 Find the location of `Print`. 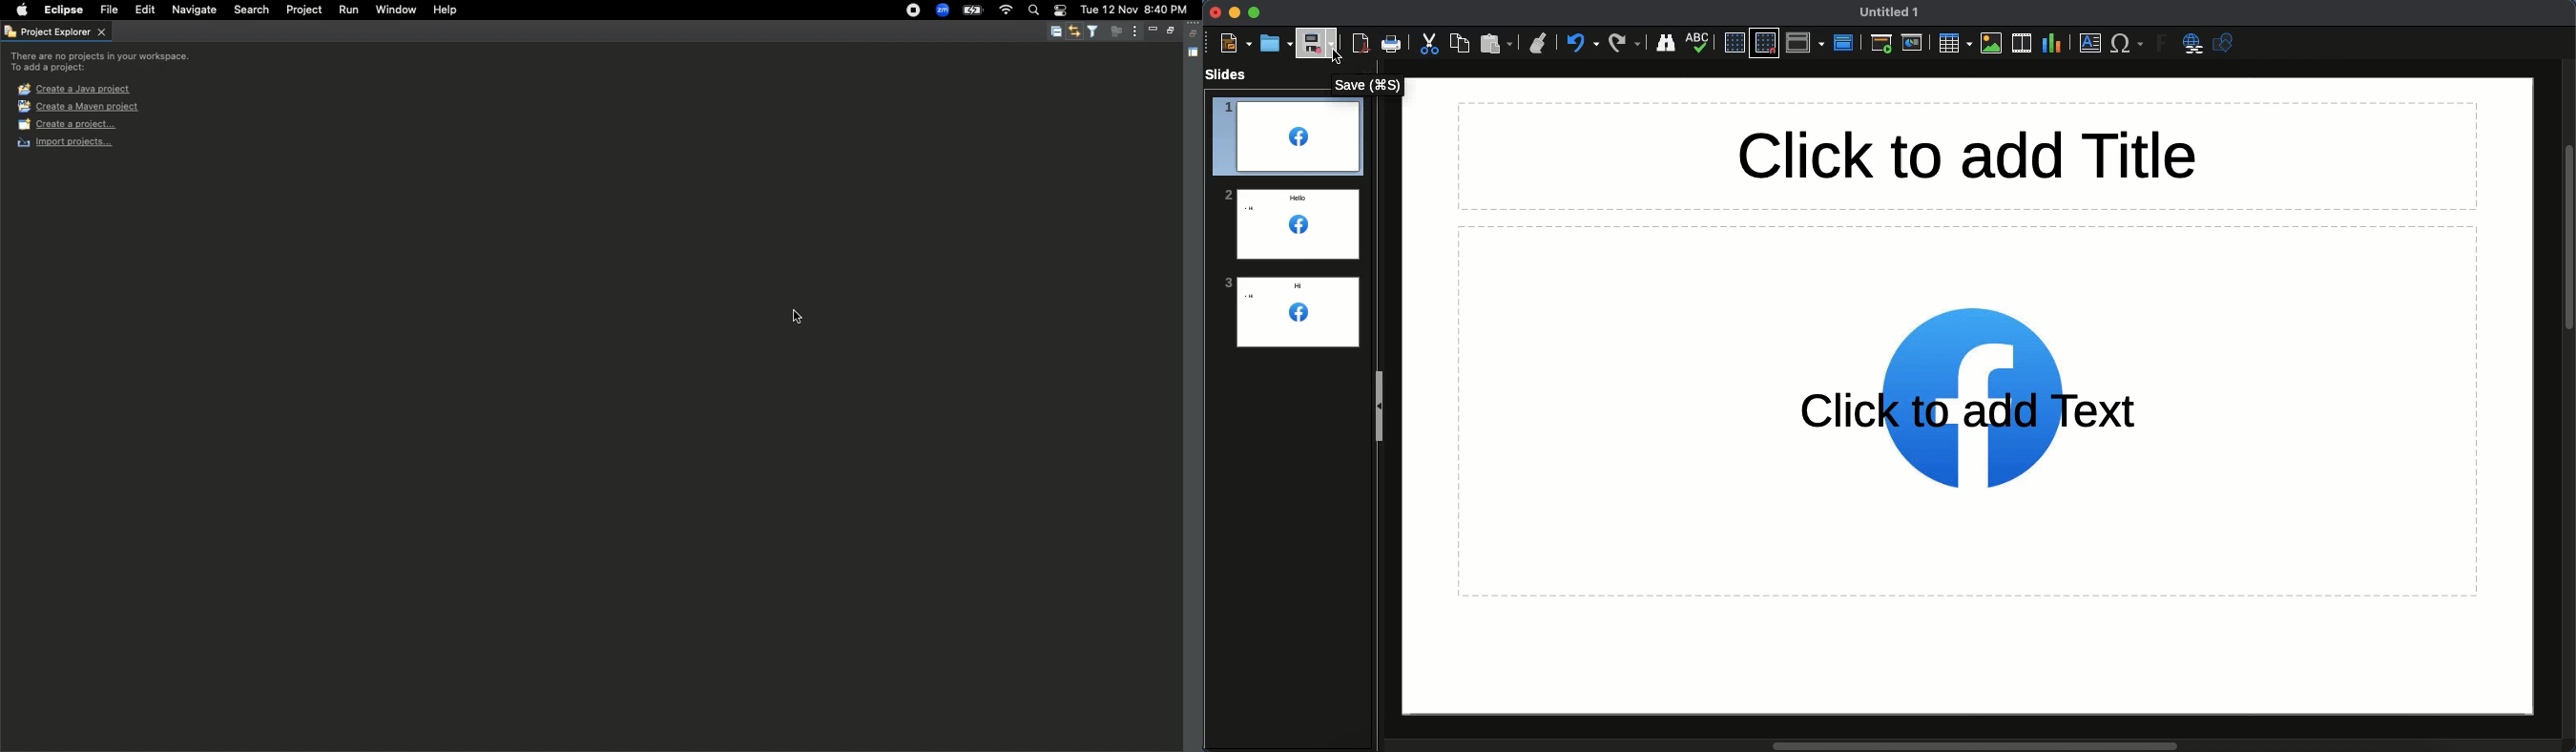

Print is located at coordinates (1392, 44).